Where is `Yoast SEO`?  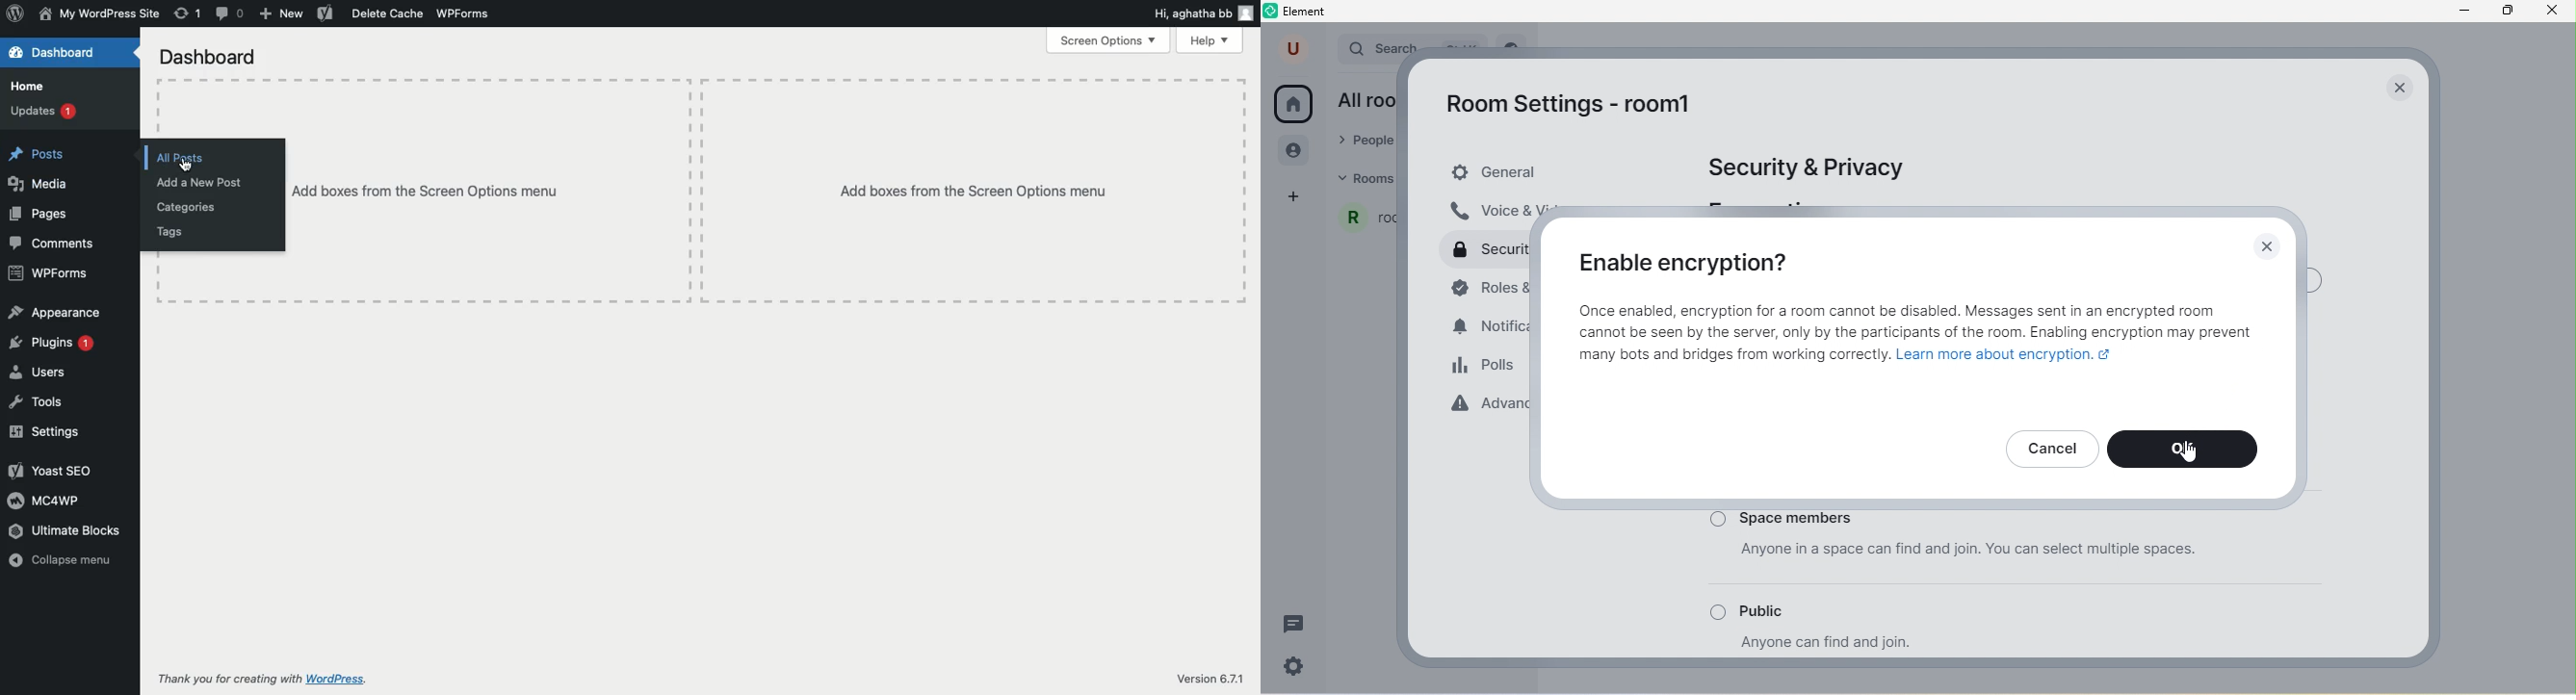 Yoast SEO is located at coordinates (53, 469).